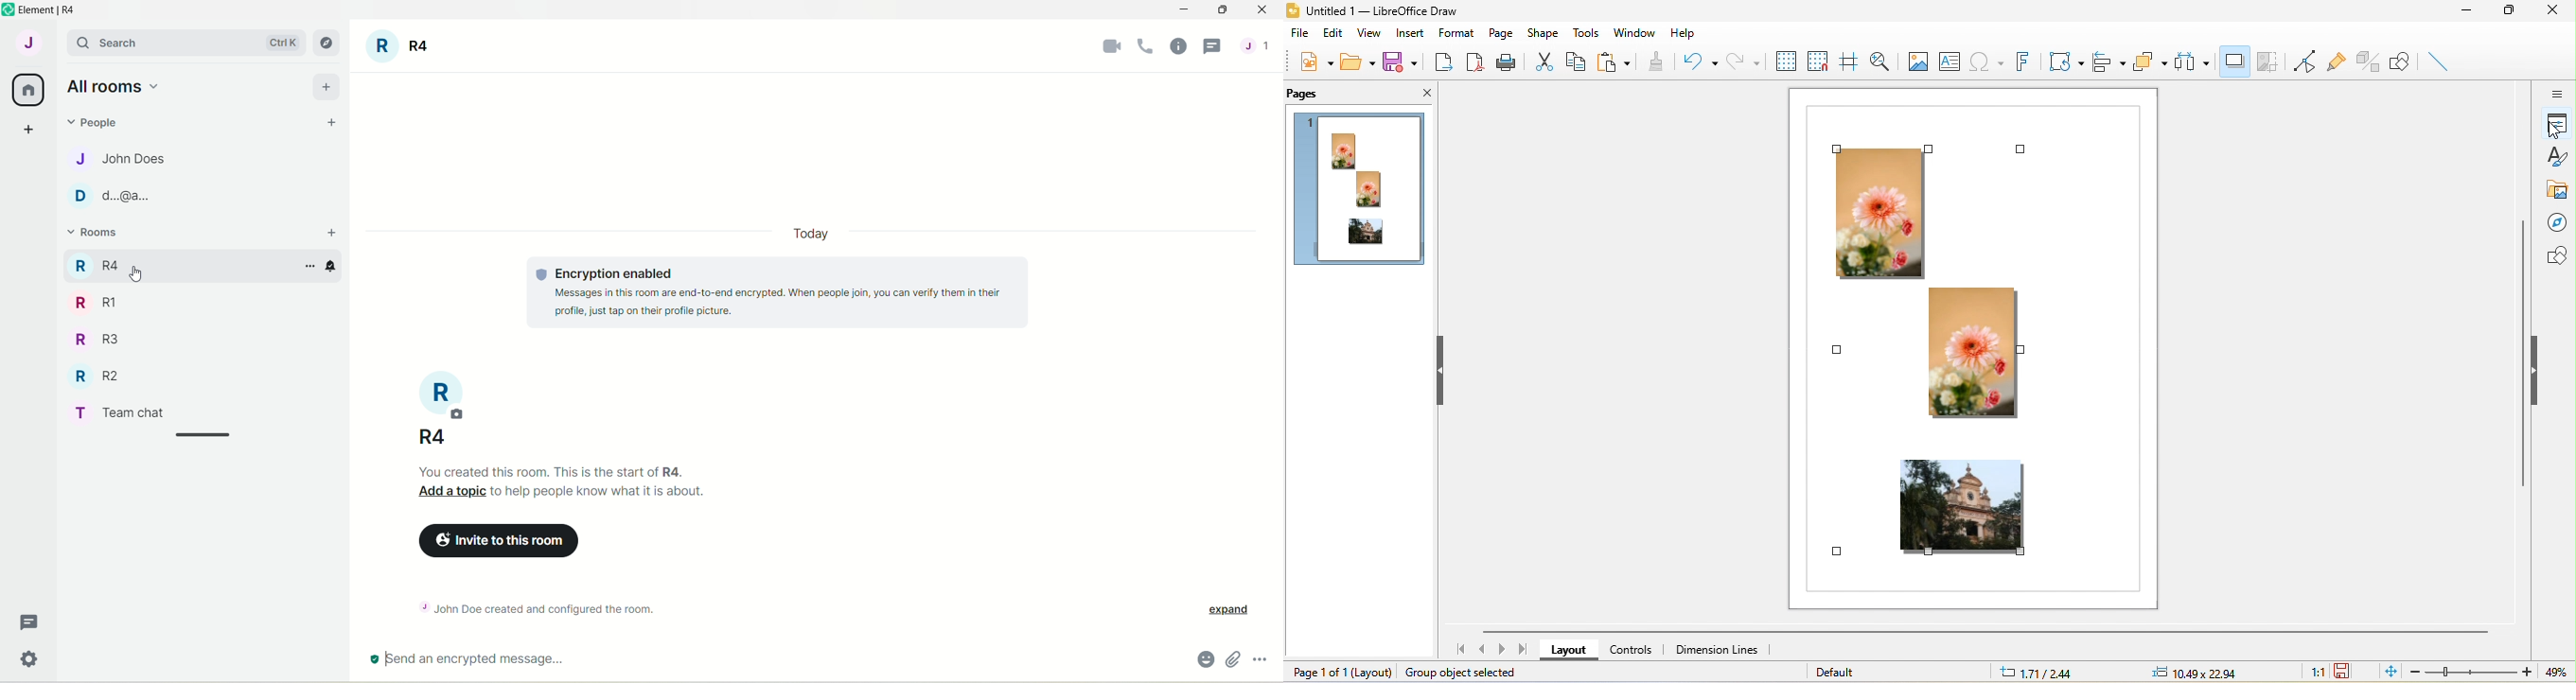  I want to click on notification, so click(338, 269).